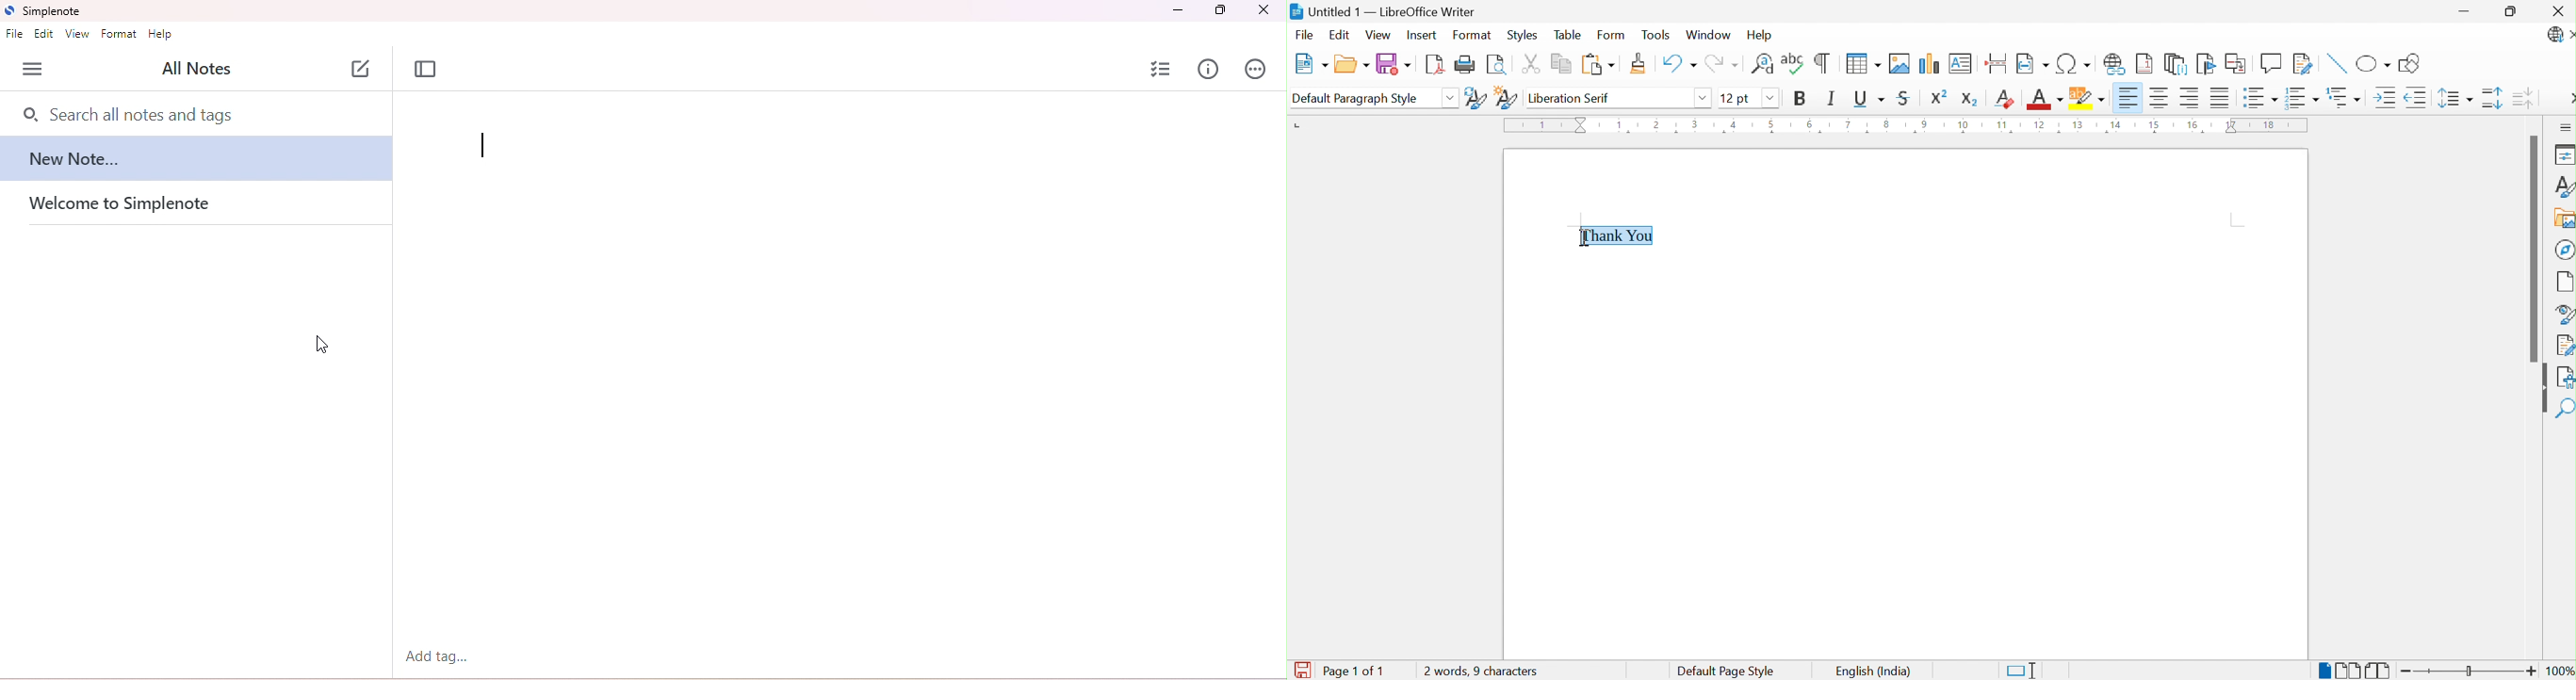 This screenshot has width=2576, height=700. Describe the element at coordinates (1379, 36) in the screenshot. I see `View` at that location.